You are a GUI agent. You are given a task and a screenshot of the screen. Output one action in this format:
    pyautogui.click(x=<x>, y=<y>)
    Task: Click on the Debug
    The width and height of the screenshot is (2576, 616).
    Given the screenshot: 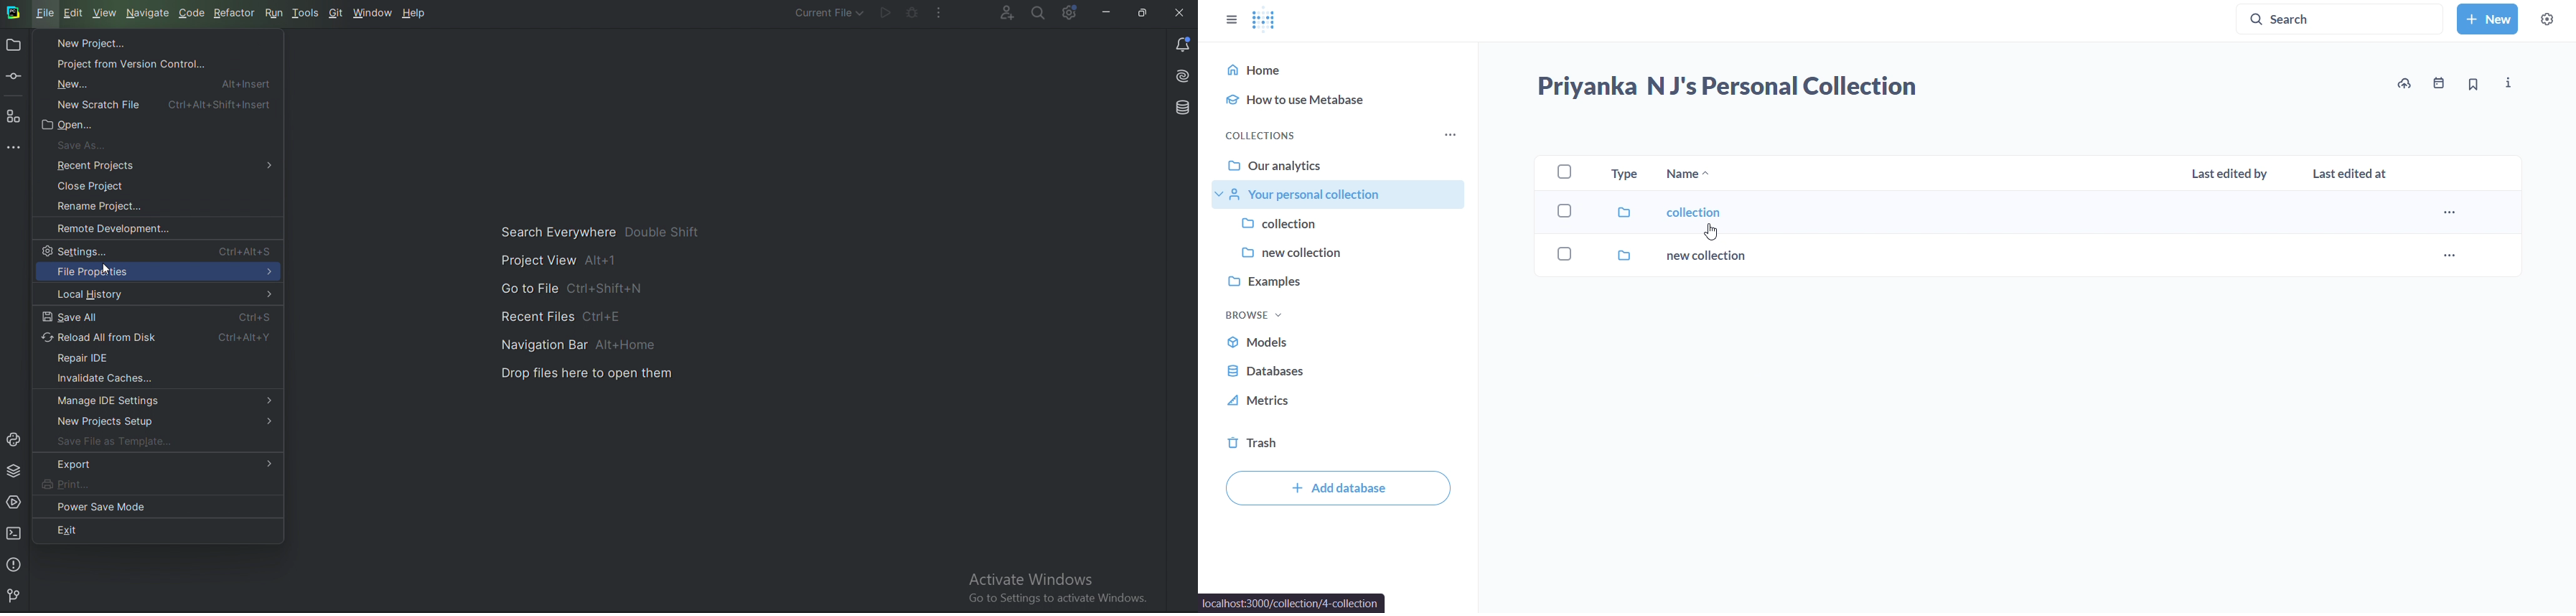 What is the action you would take?
    pyautogui.click(x=913, y=13)
    